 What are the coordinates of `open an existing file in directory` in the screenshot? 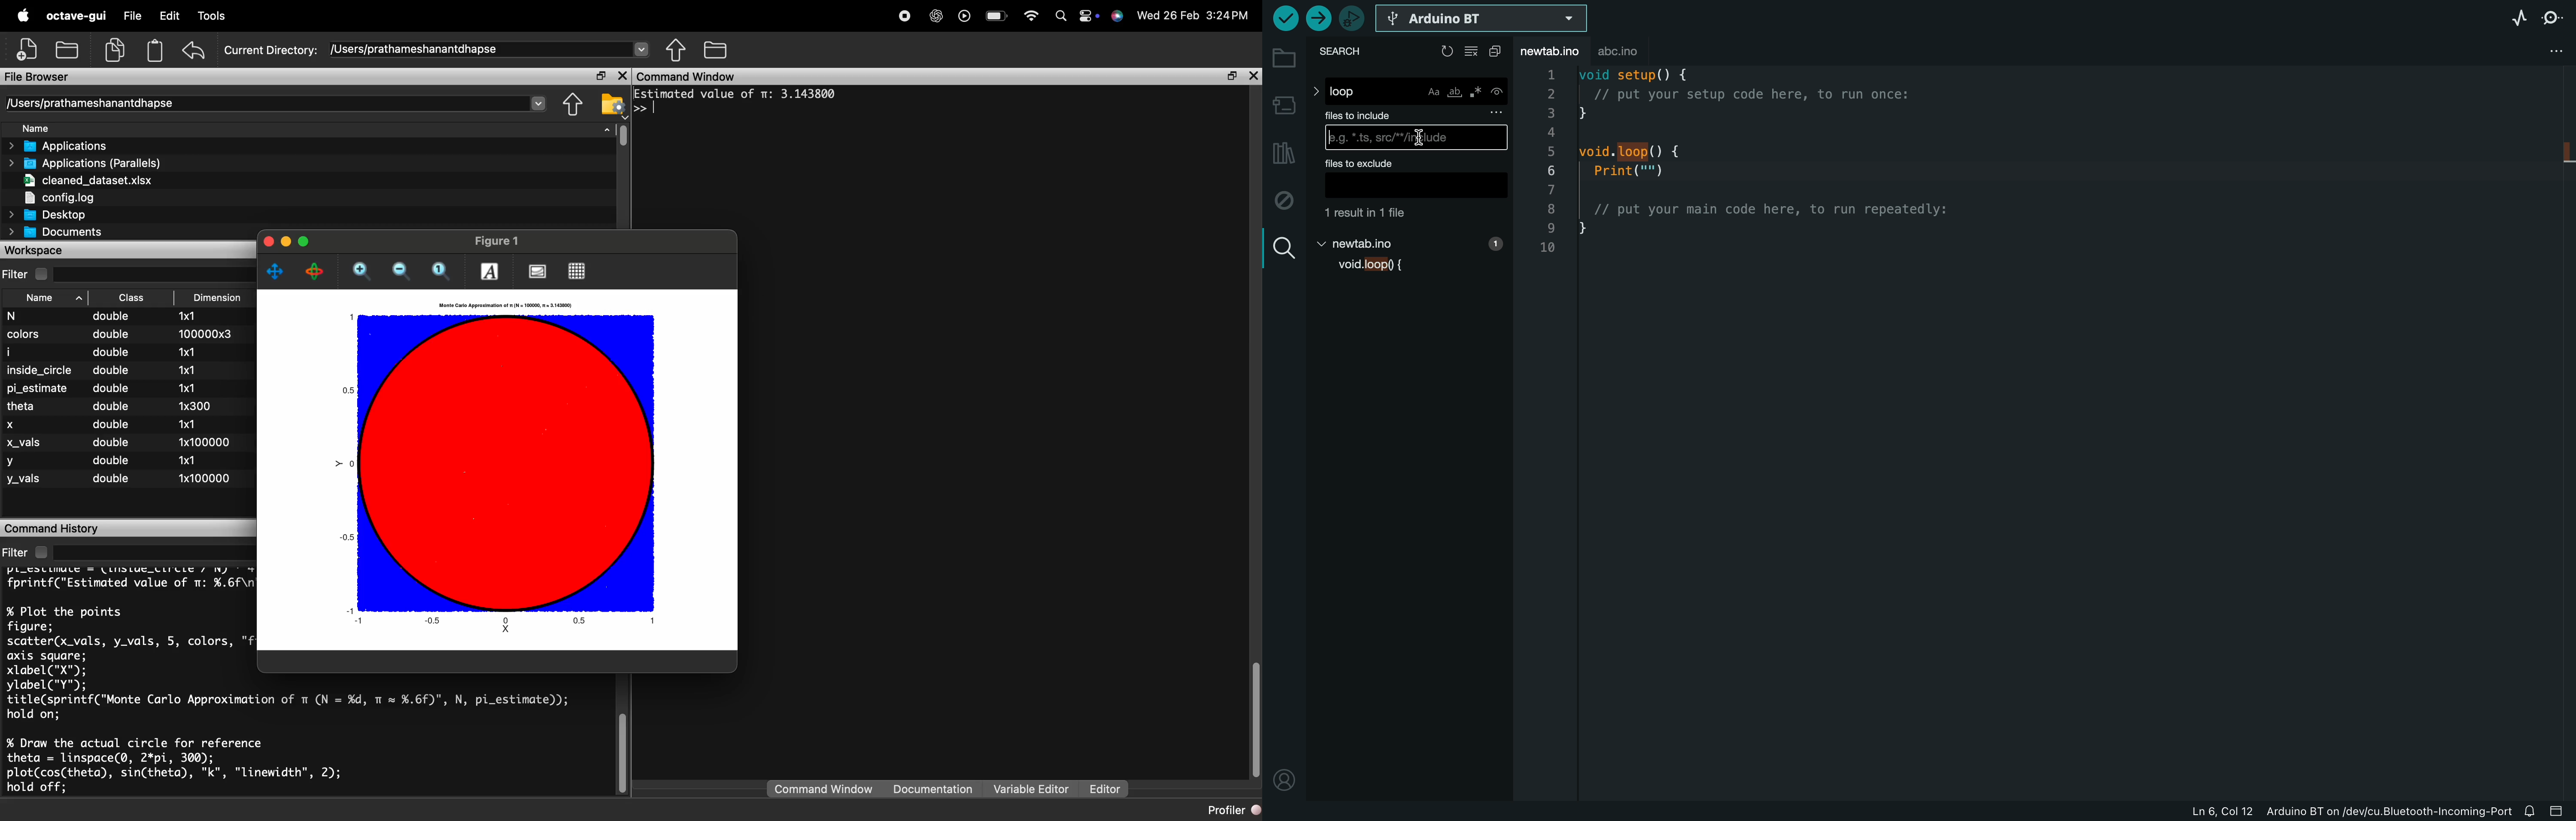 It's located at (68, 50).